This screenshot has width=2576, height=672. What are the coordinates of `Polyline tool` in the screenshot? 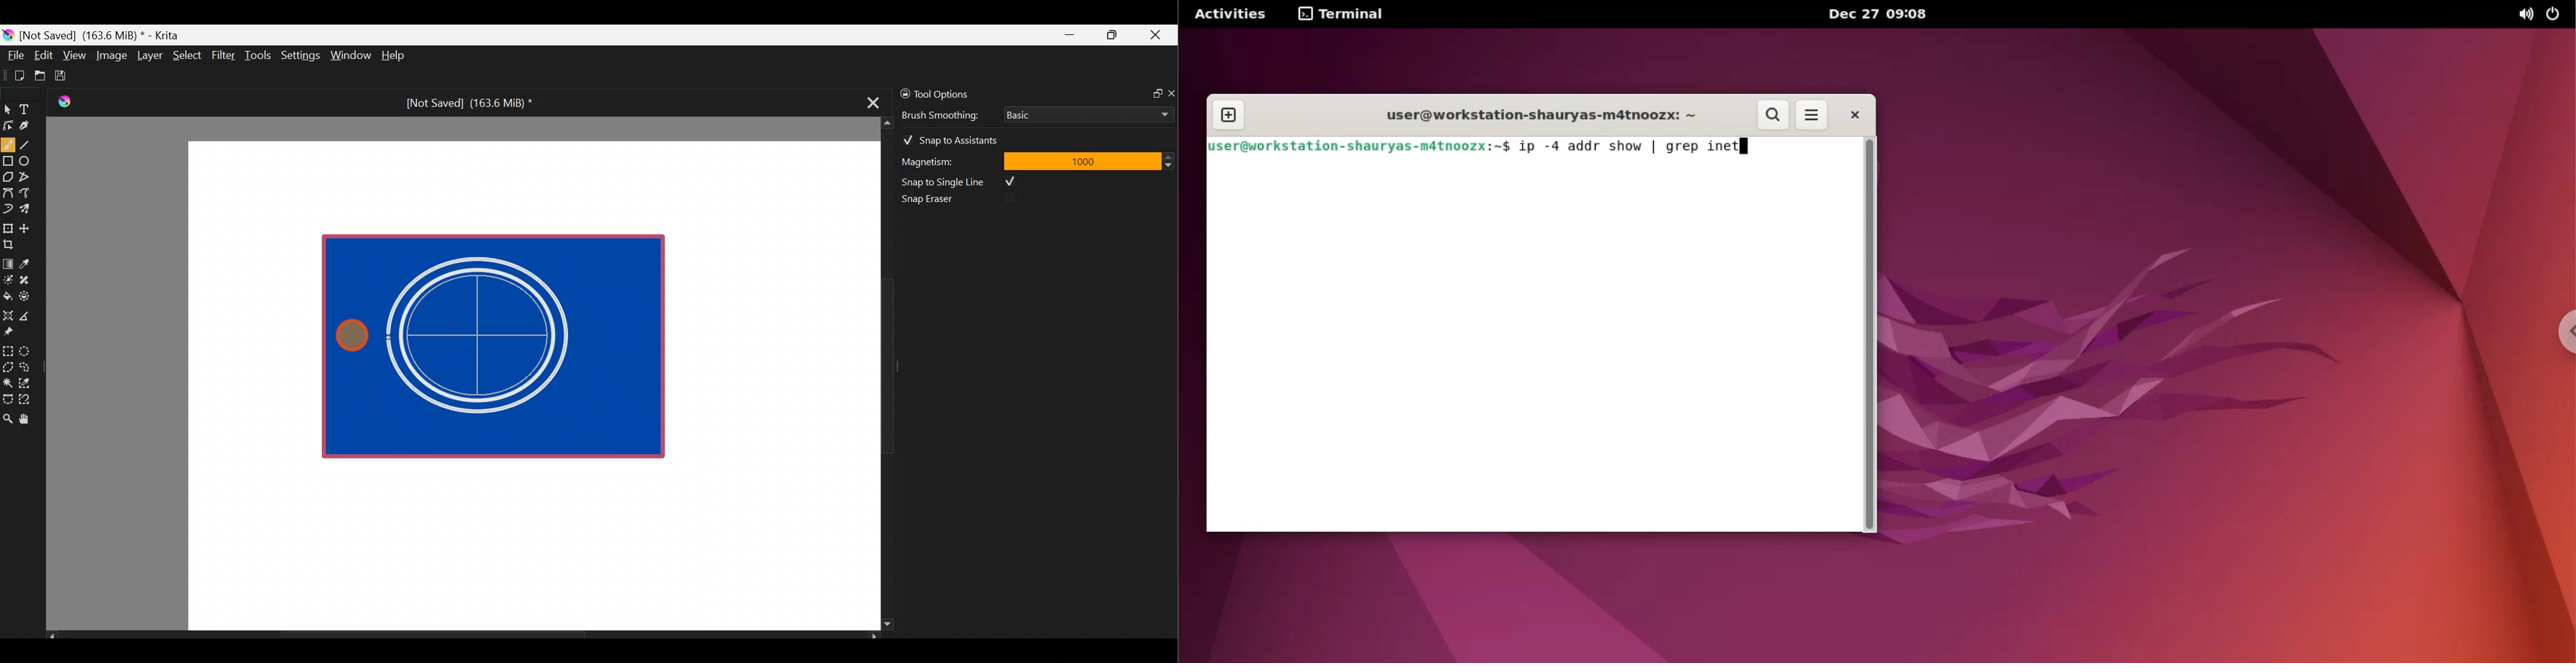 It's located at (29, 177).